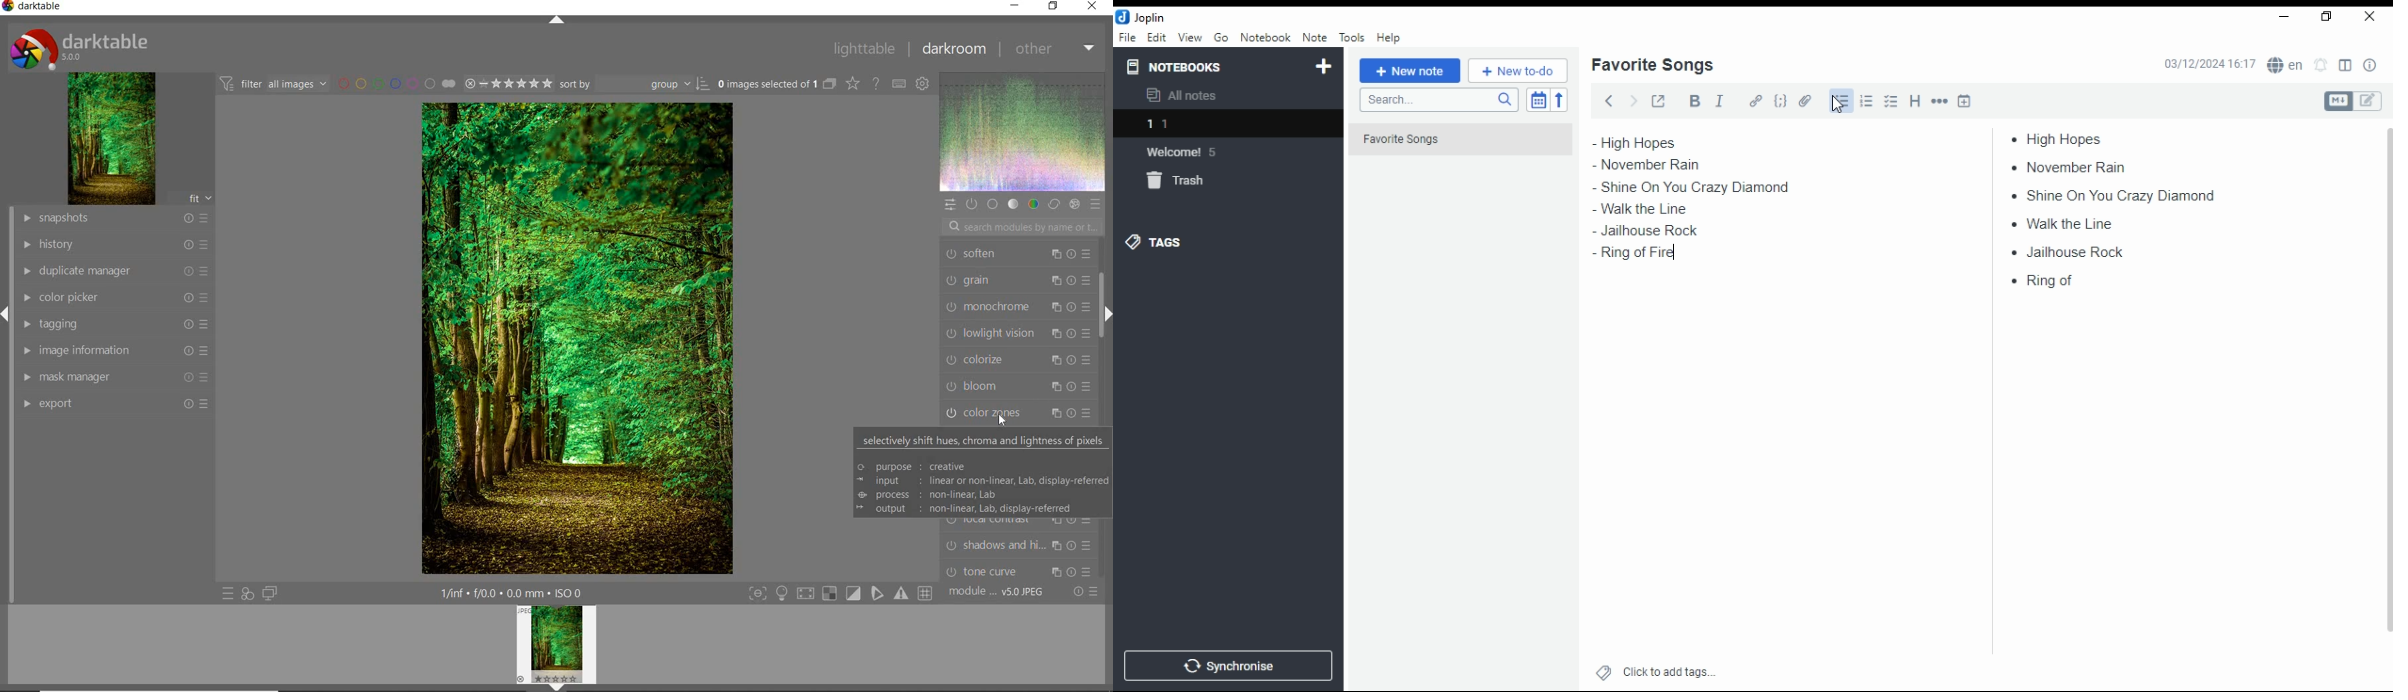 The image size is (2408, 700). What do you see at coordinates (2322, 65) in the screenshot?
I see `set alarm` at bounding box center [2322, 65].